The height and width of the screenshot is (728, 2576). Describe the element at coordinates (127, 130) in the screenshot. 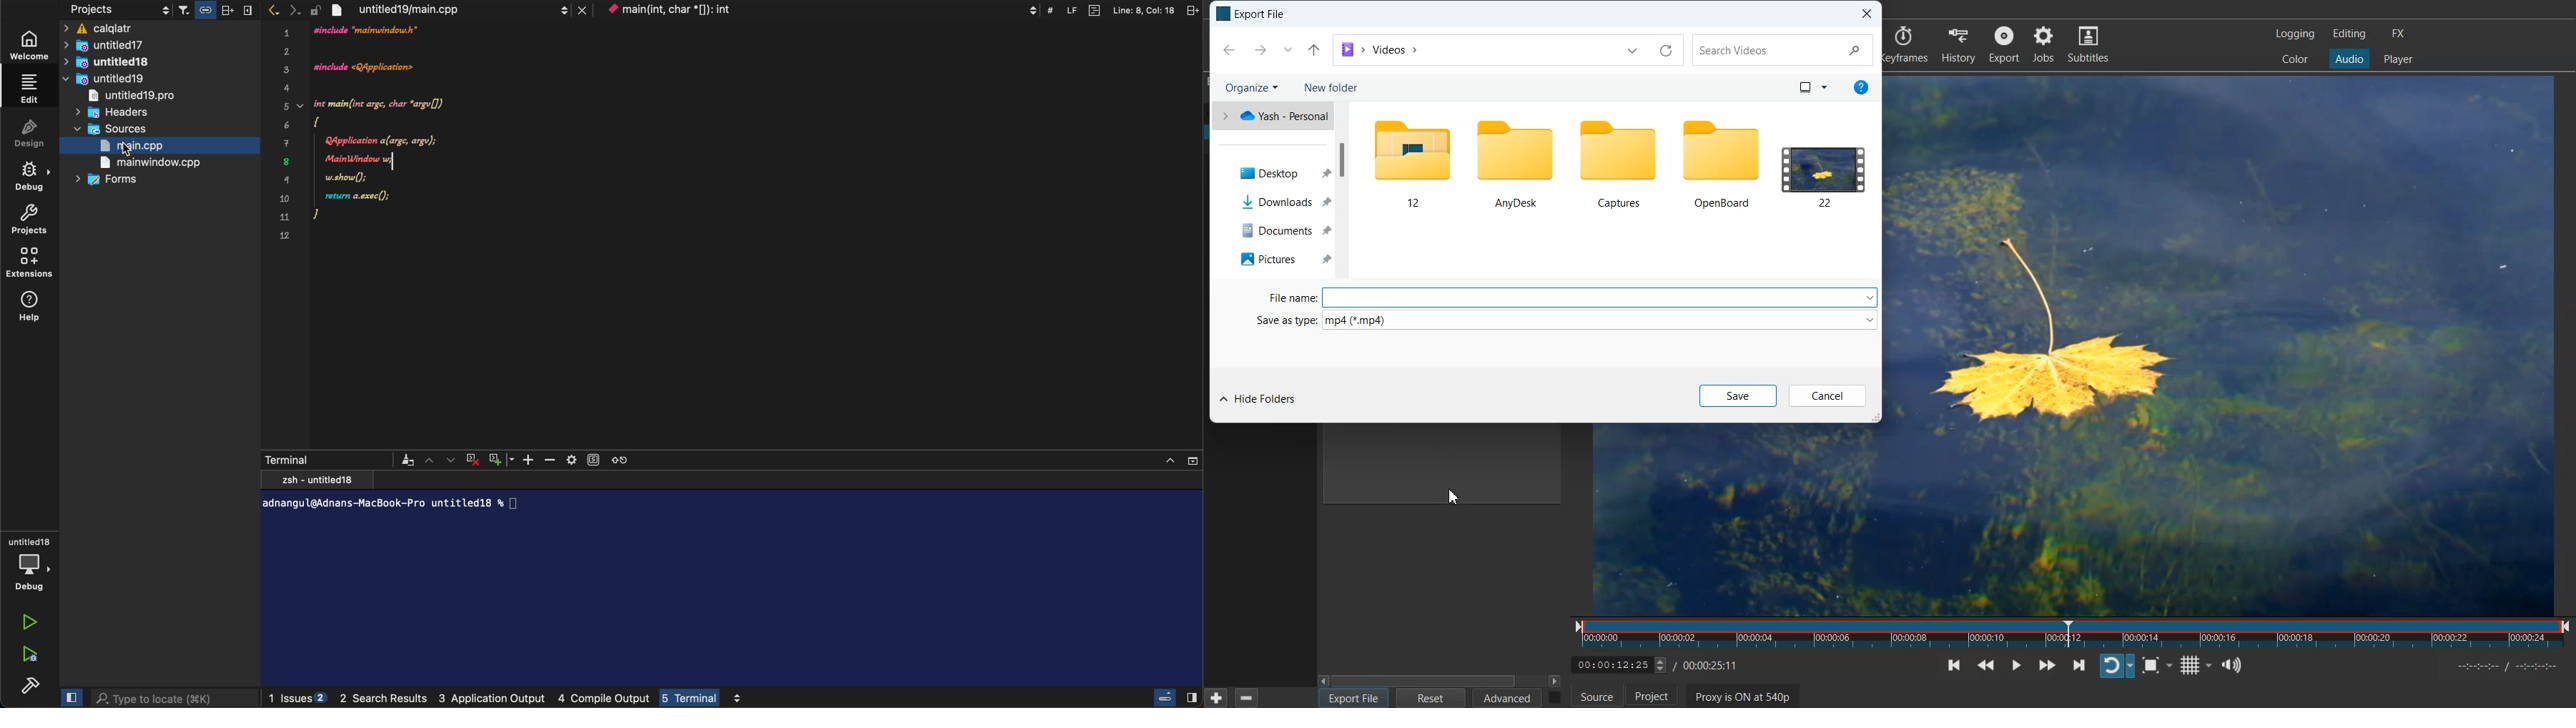

I see `sources` at that location.